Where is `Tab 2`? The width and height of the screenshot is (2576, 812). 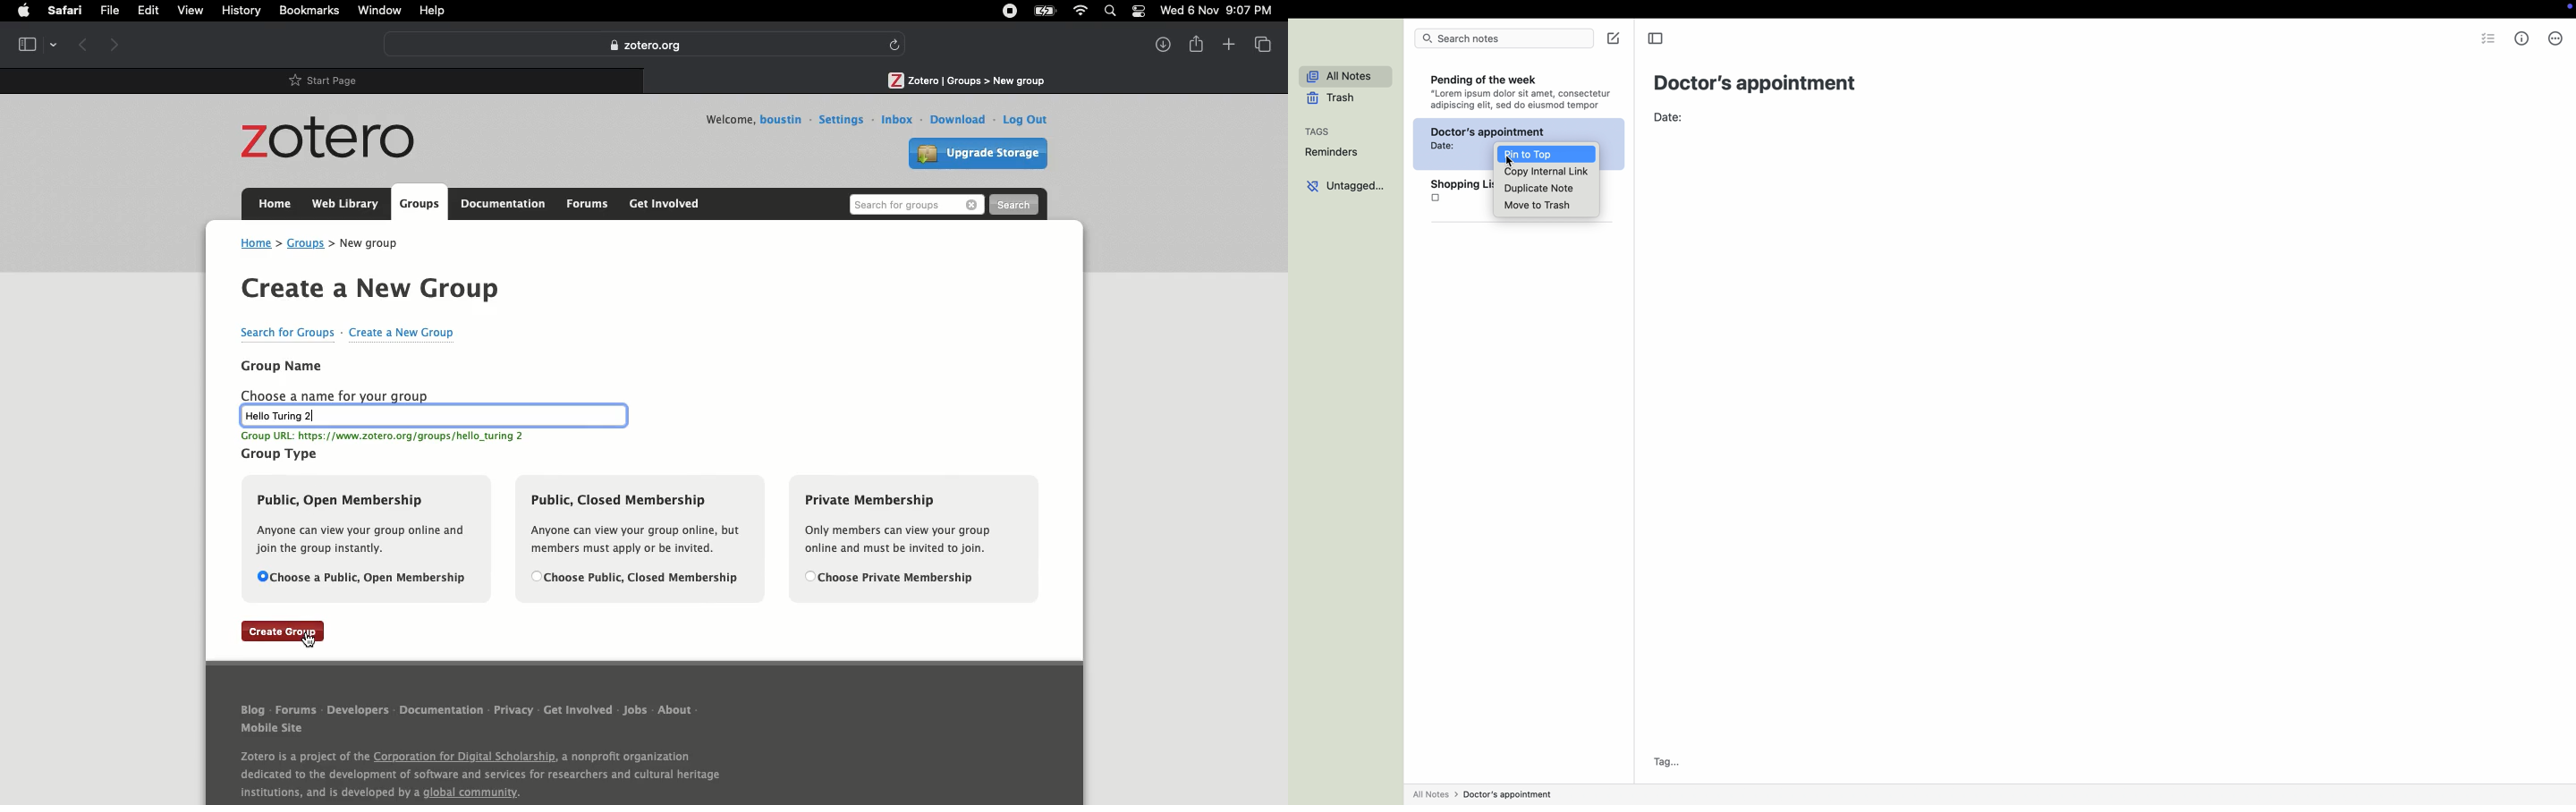
Tab 2 is located at coordinates (964, 78).